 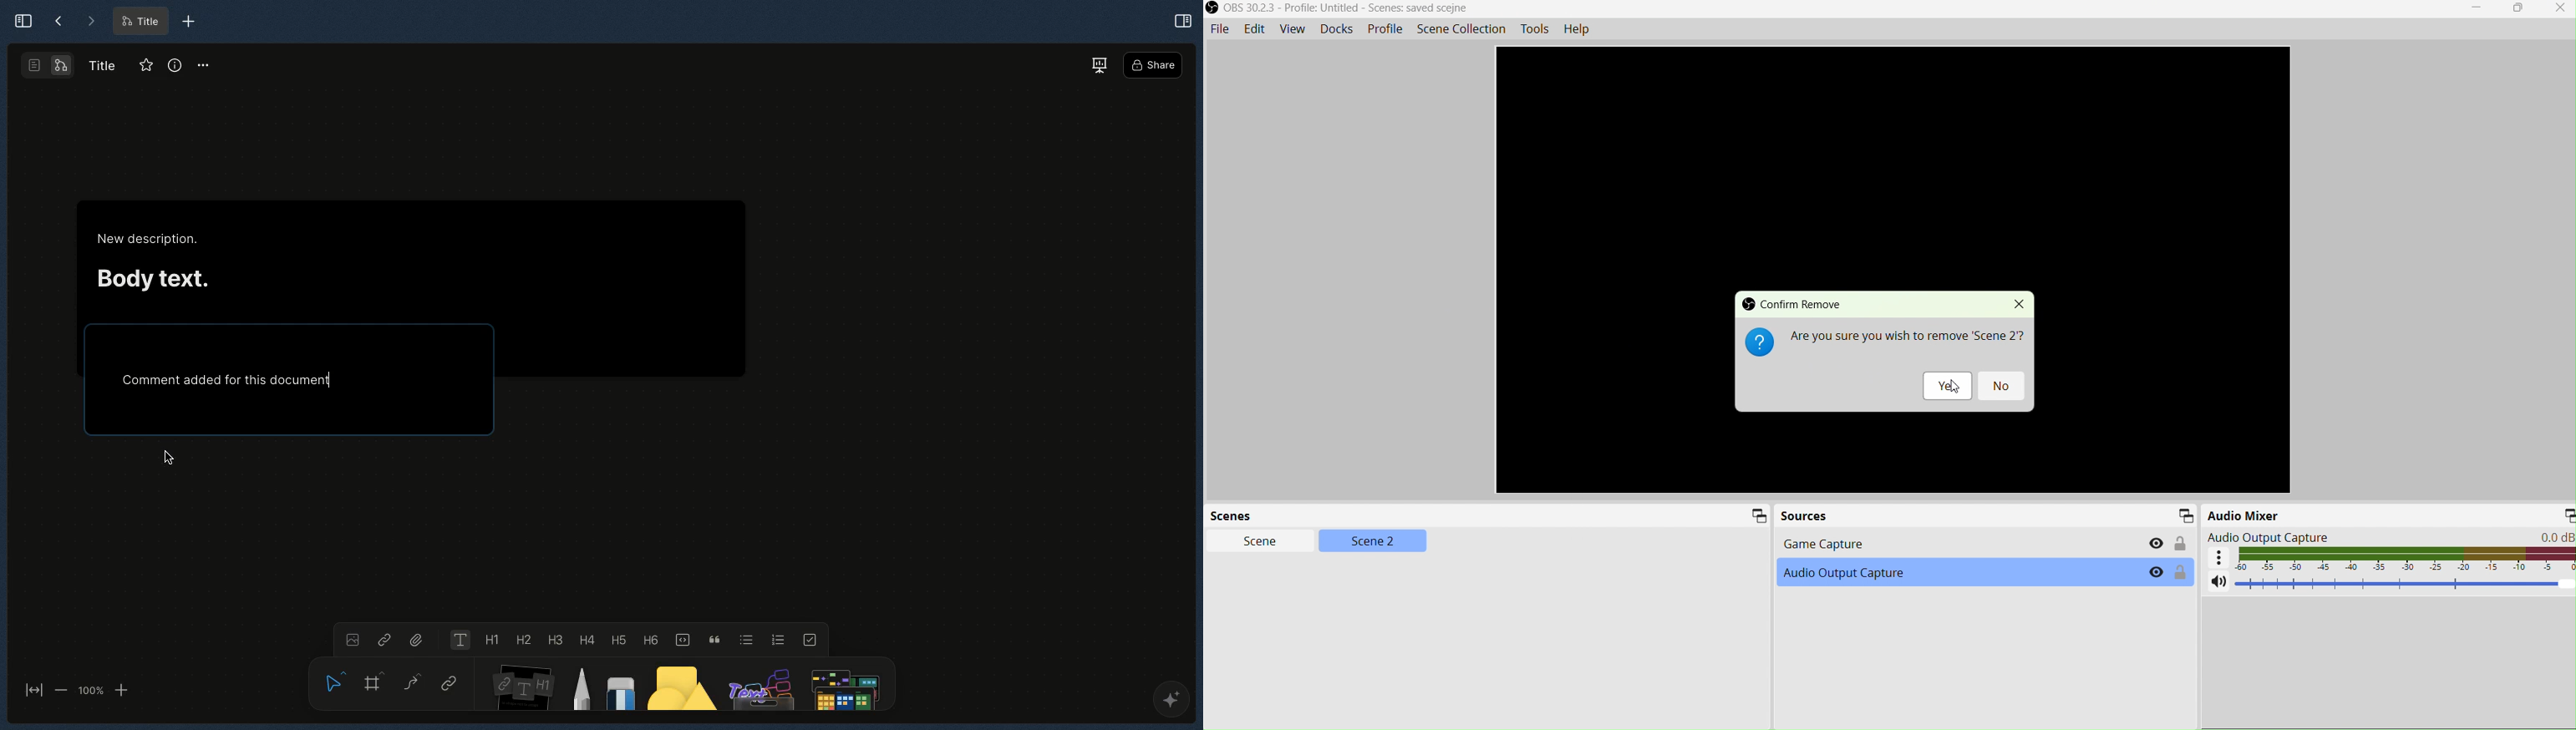 I want to click on Minimize, so click(x=1756, y=518).